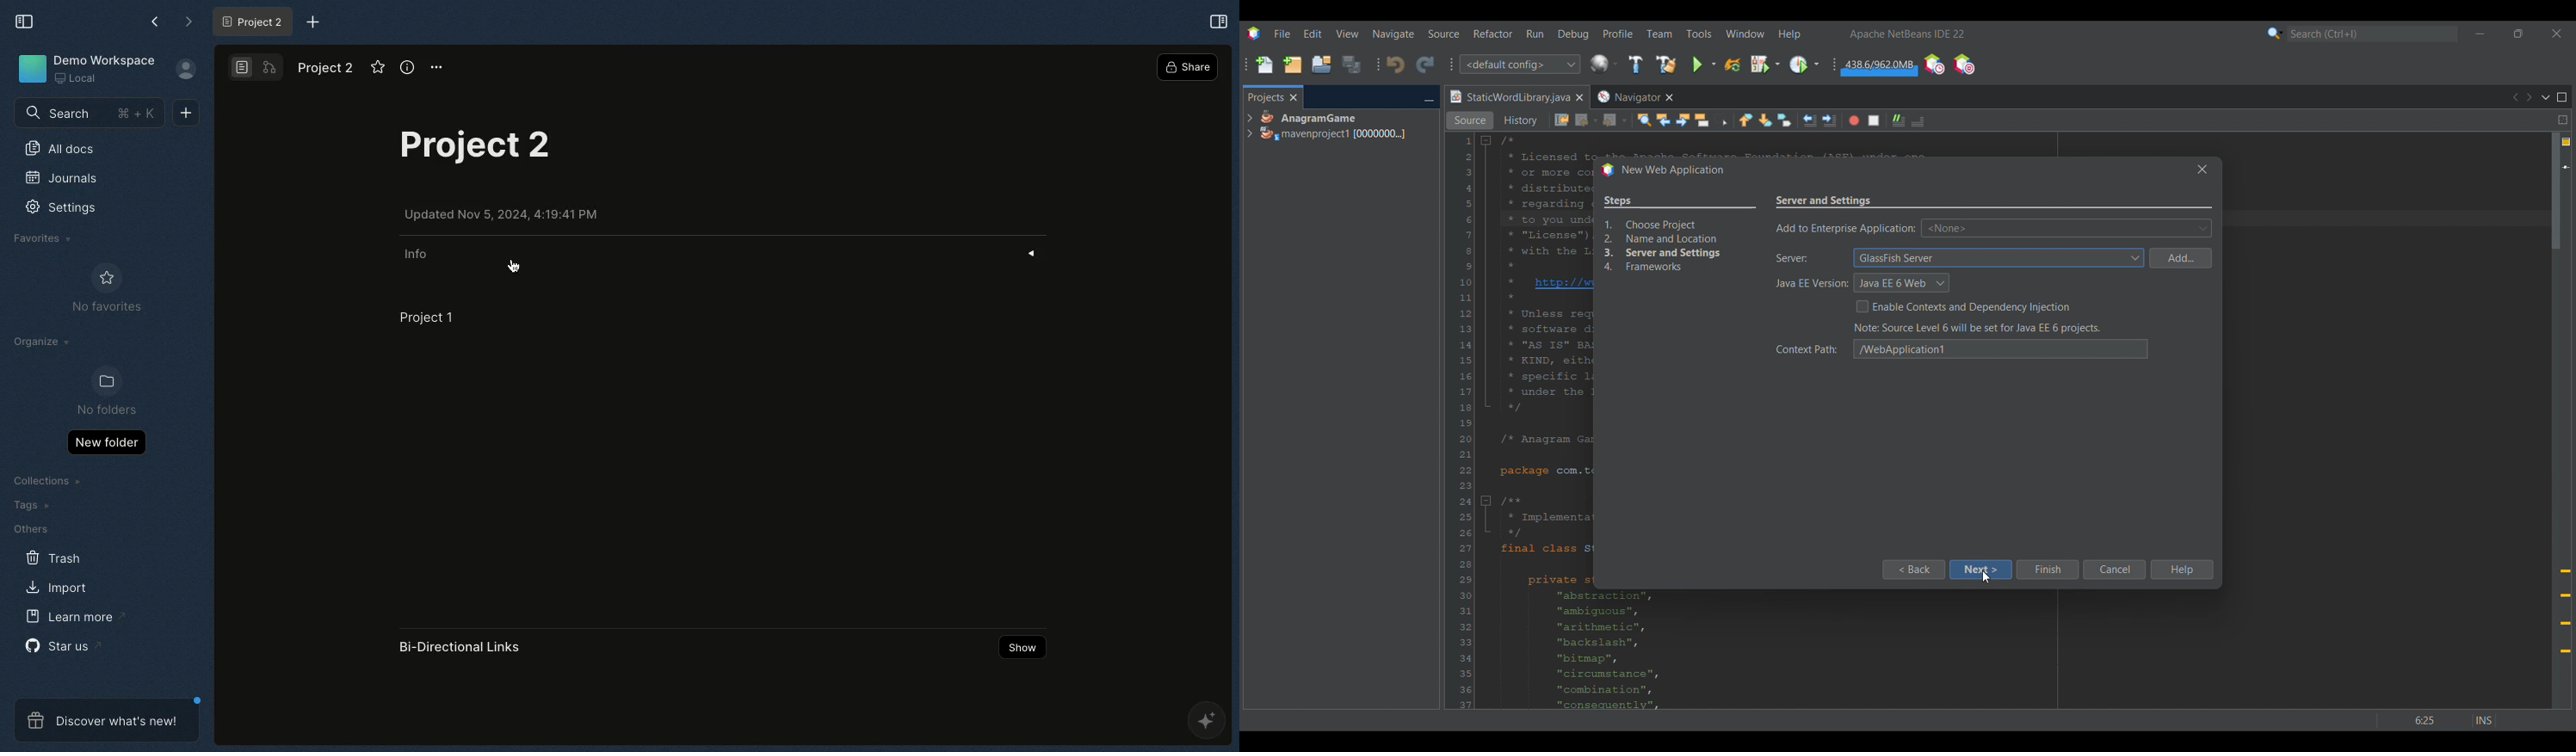 Image resolution: width=2576 pixels, height=756 pixels. I want to click on Software name and version, so click(1908, 33).